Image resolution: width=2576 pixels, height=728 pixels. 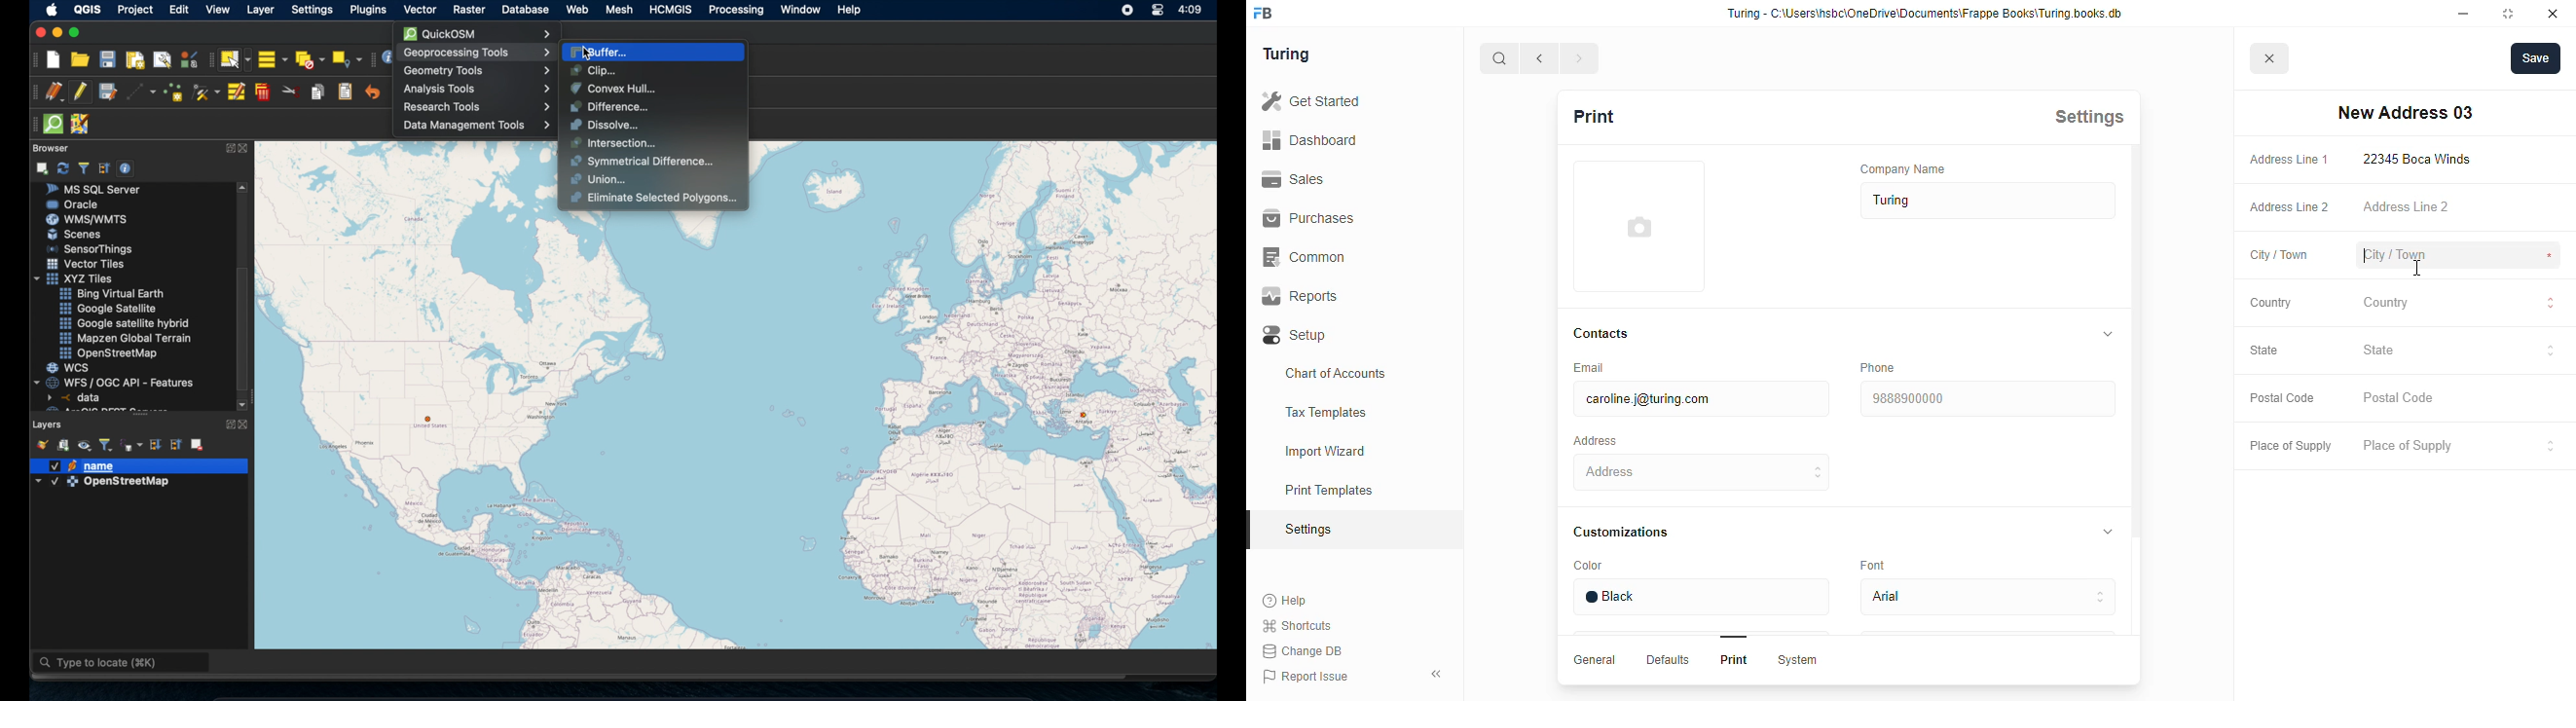 I want to click on filter browser, so click(x=83, y=167).